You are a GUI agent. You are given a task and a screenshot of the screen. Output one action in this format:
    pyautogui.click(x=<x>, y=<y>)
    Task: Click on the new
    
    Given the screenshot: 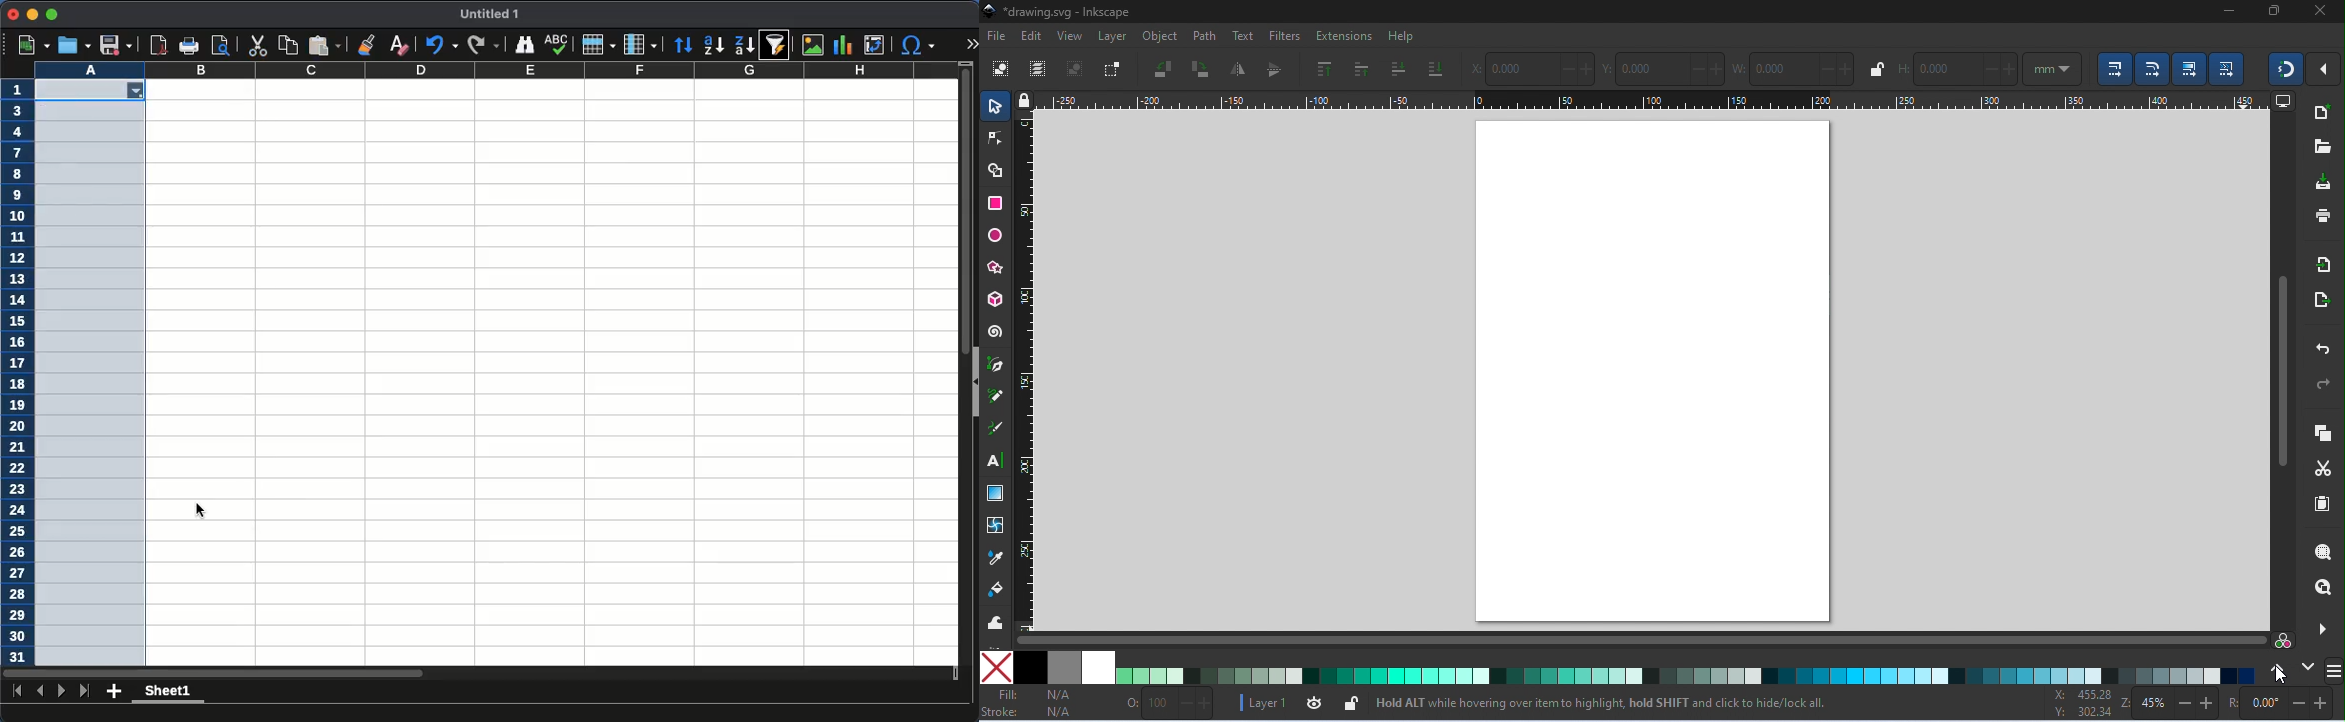 What is the action you would take?
    pyautogui.click(x=2321, y=114)
    